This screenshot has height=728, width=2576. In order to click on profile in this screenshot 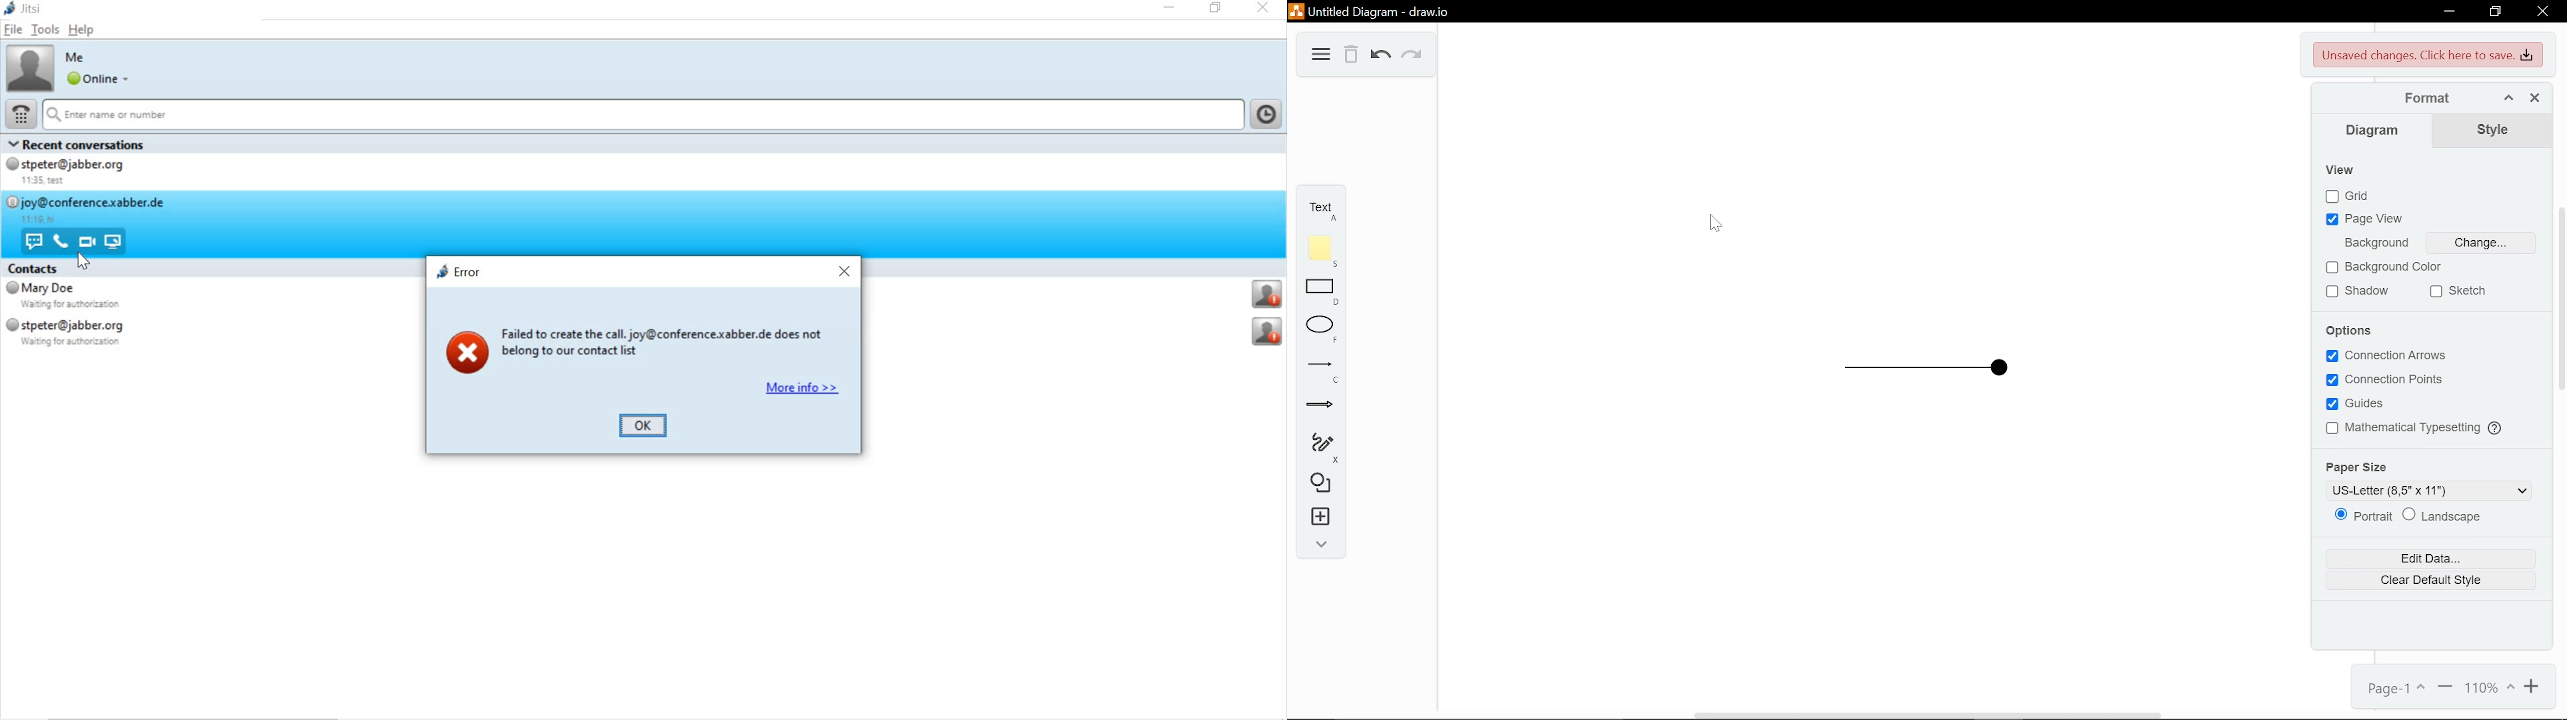, I will do `click(1268, 333)`.